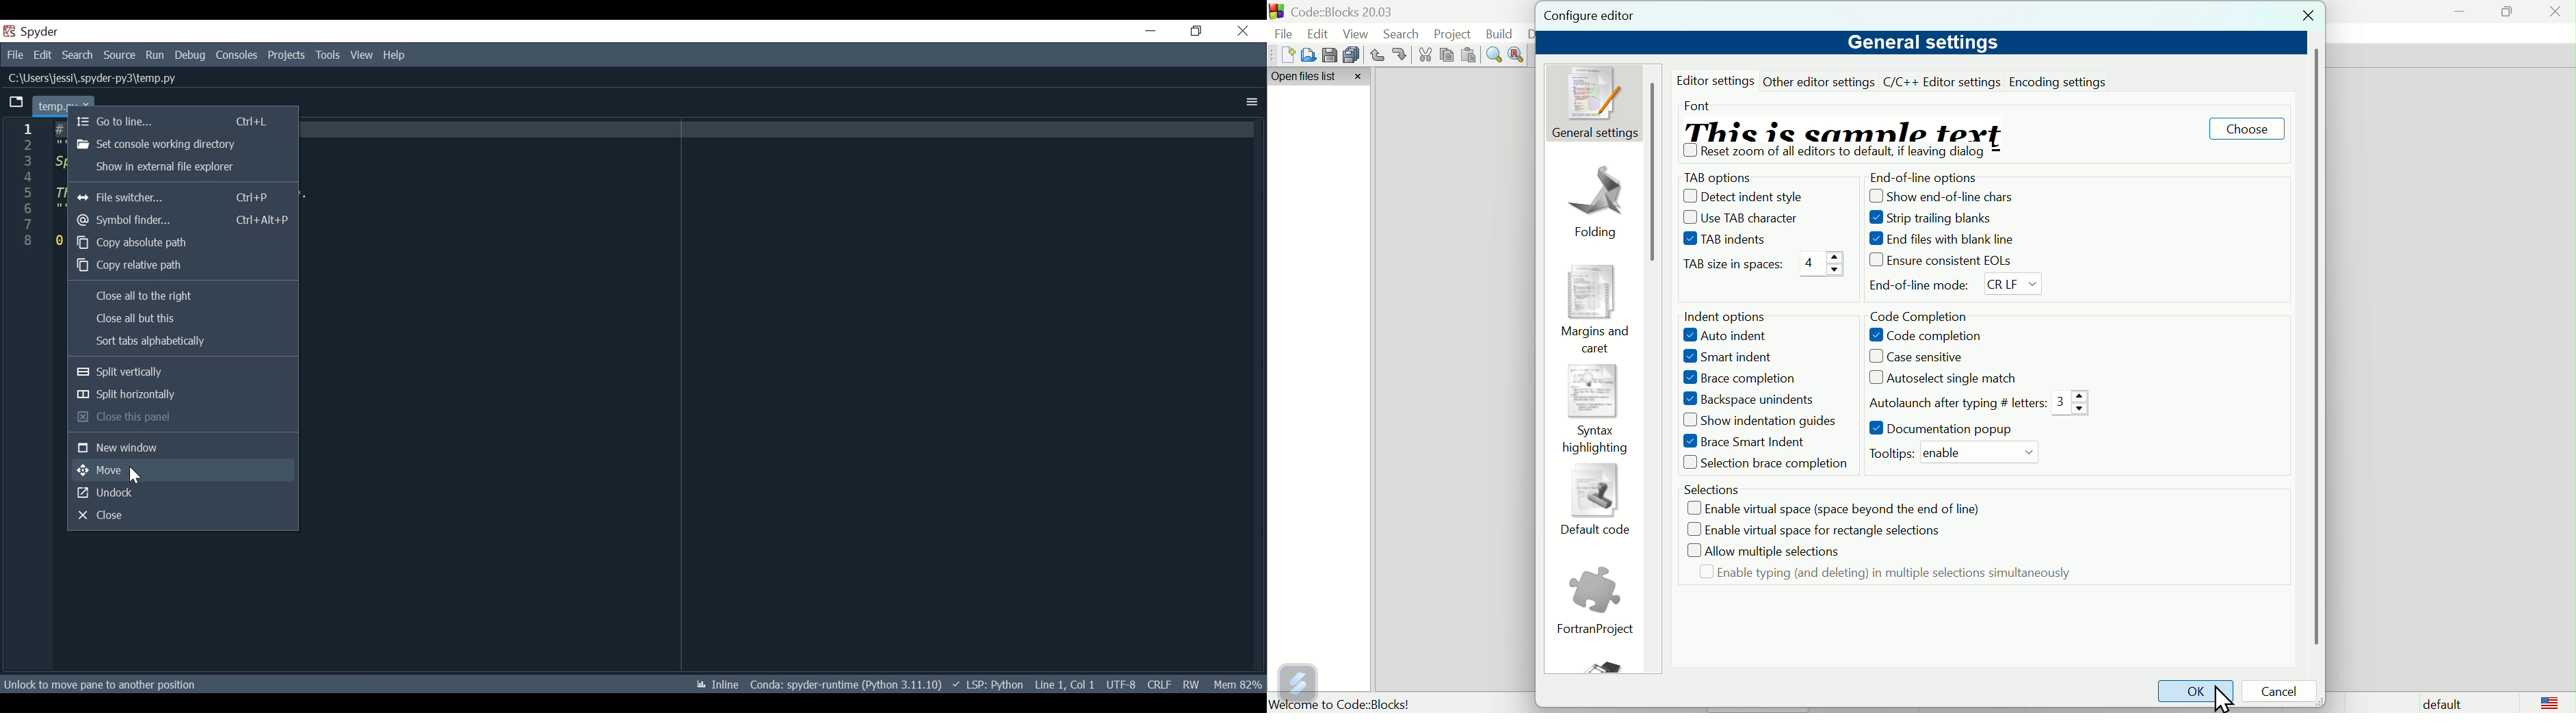 Image resolution: width=2576 pixels, height=728 pixels. What do you see at coordinates (1198, 30) in the screenshot?
I see `Restore` at bounding box center [1198, 30].